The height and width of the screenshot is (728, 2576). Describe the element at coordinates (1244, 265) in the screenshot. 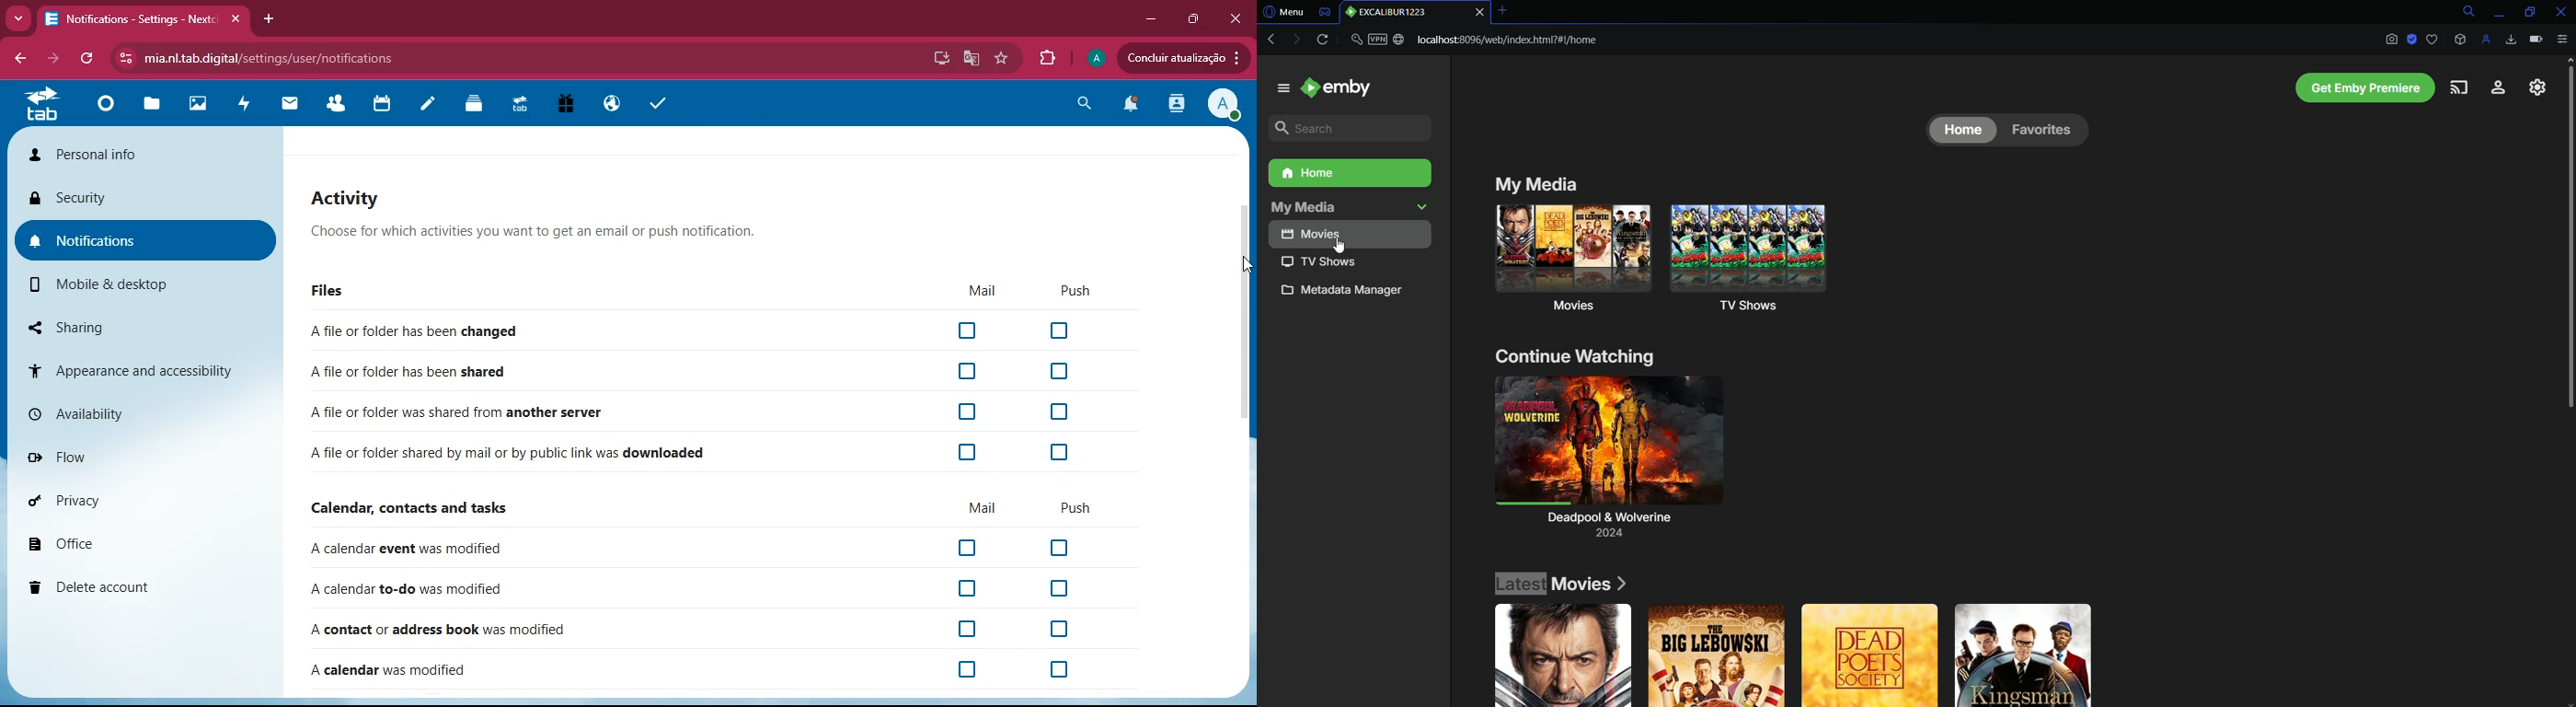

I see `Cursor` at that location.